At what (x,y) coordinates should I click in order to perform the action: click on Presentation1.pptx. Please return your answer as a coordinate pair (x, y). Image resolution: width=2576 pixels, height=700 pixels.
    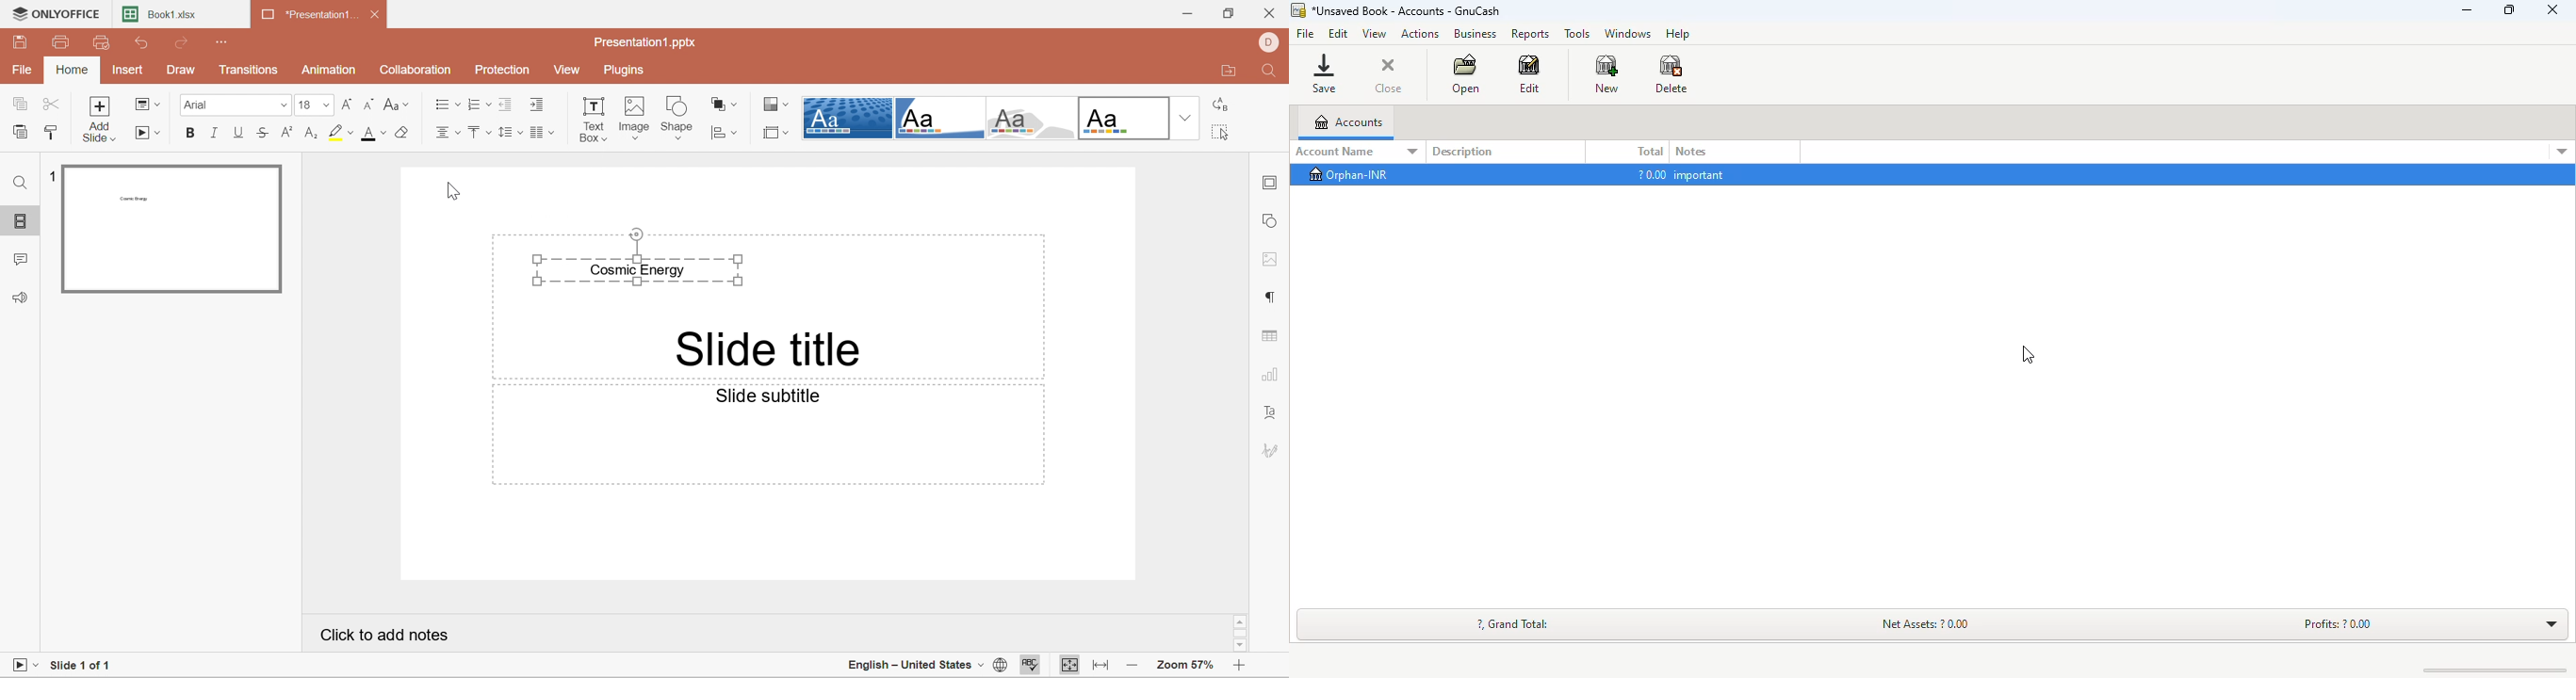
    Looking at the image, I should click on (650, 44).